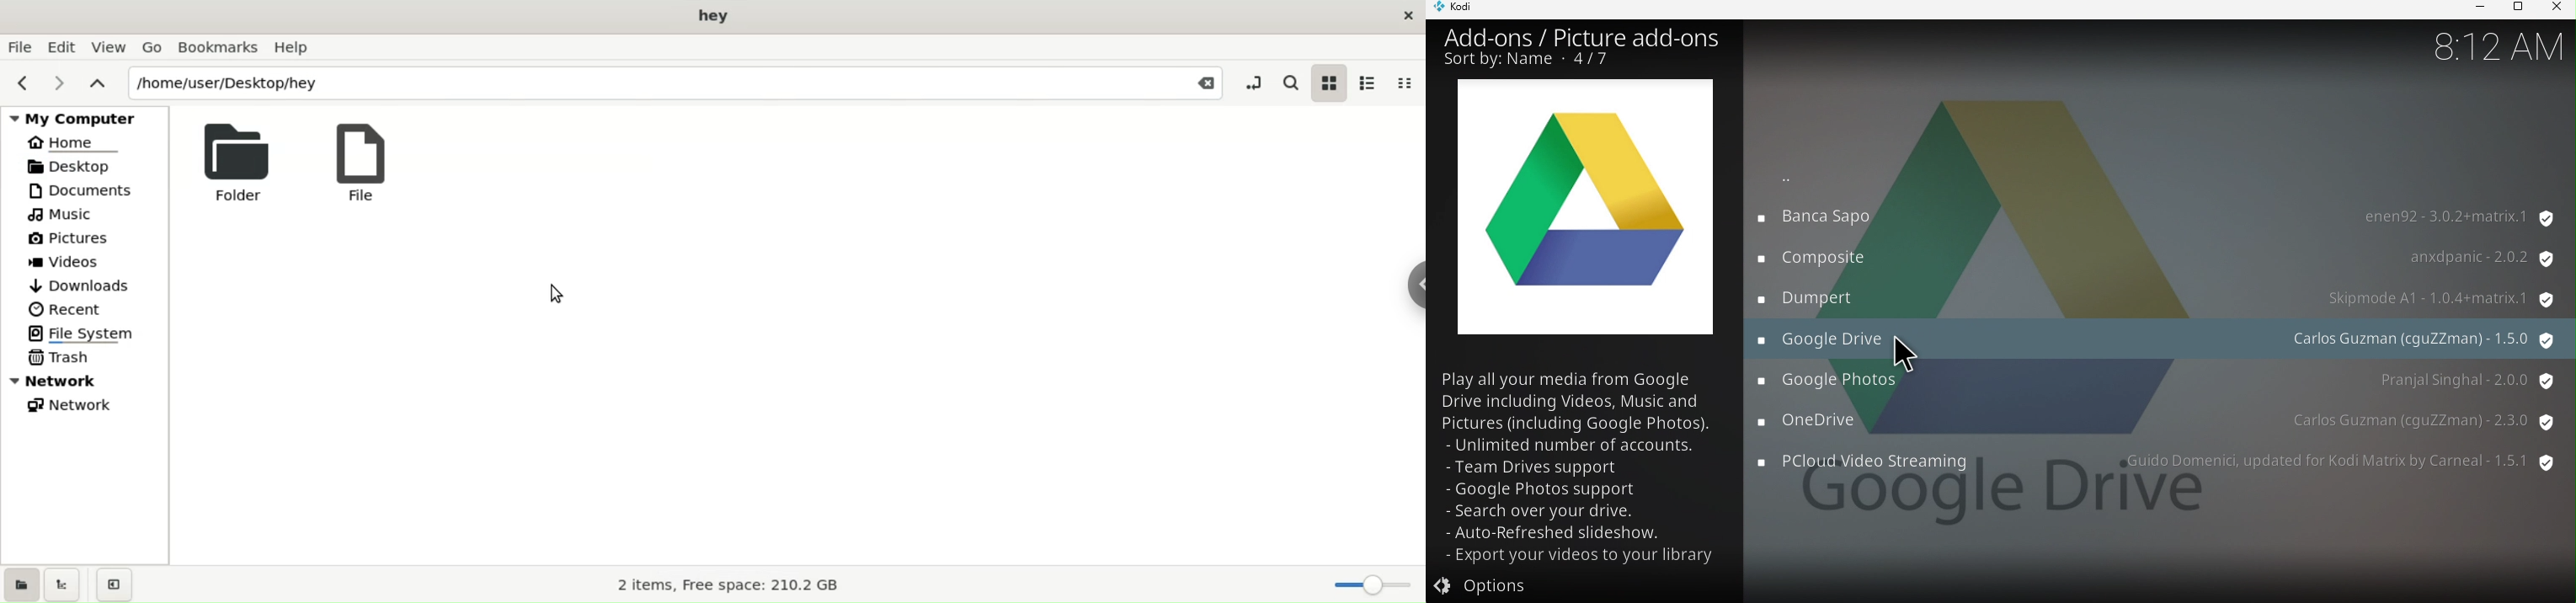 This screenshot has height=616, width=2576. Describe the element at coordinates (66, 586) in the screenshot. I see `show tree view` at that location.